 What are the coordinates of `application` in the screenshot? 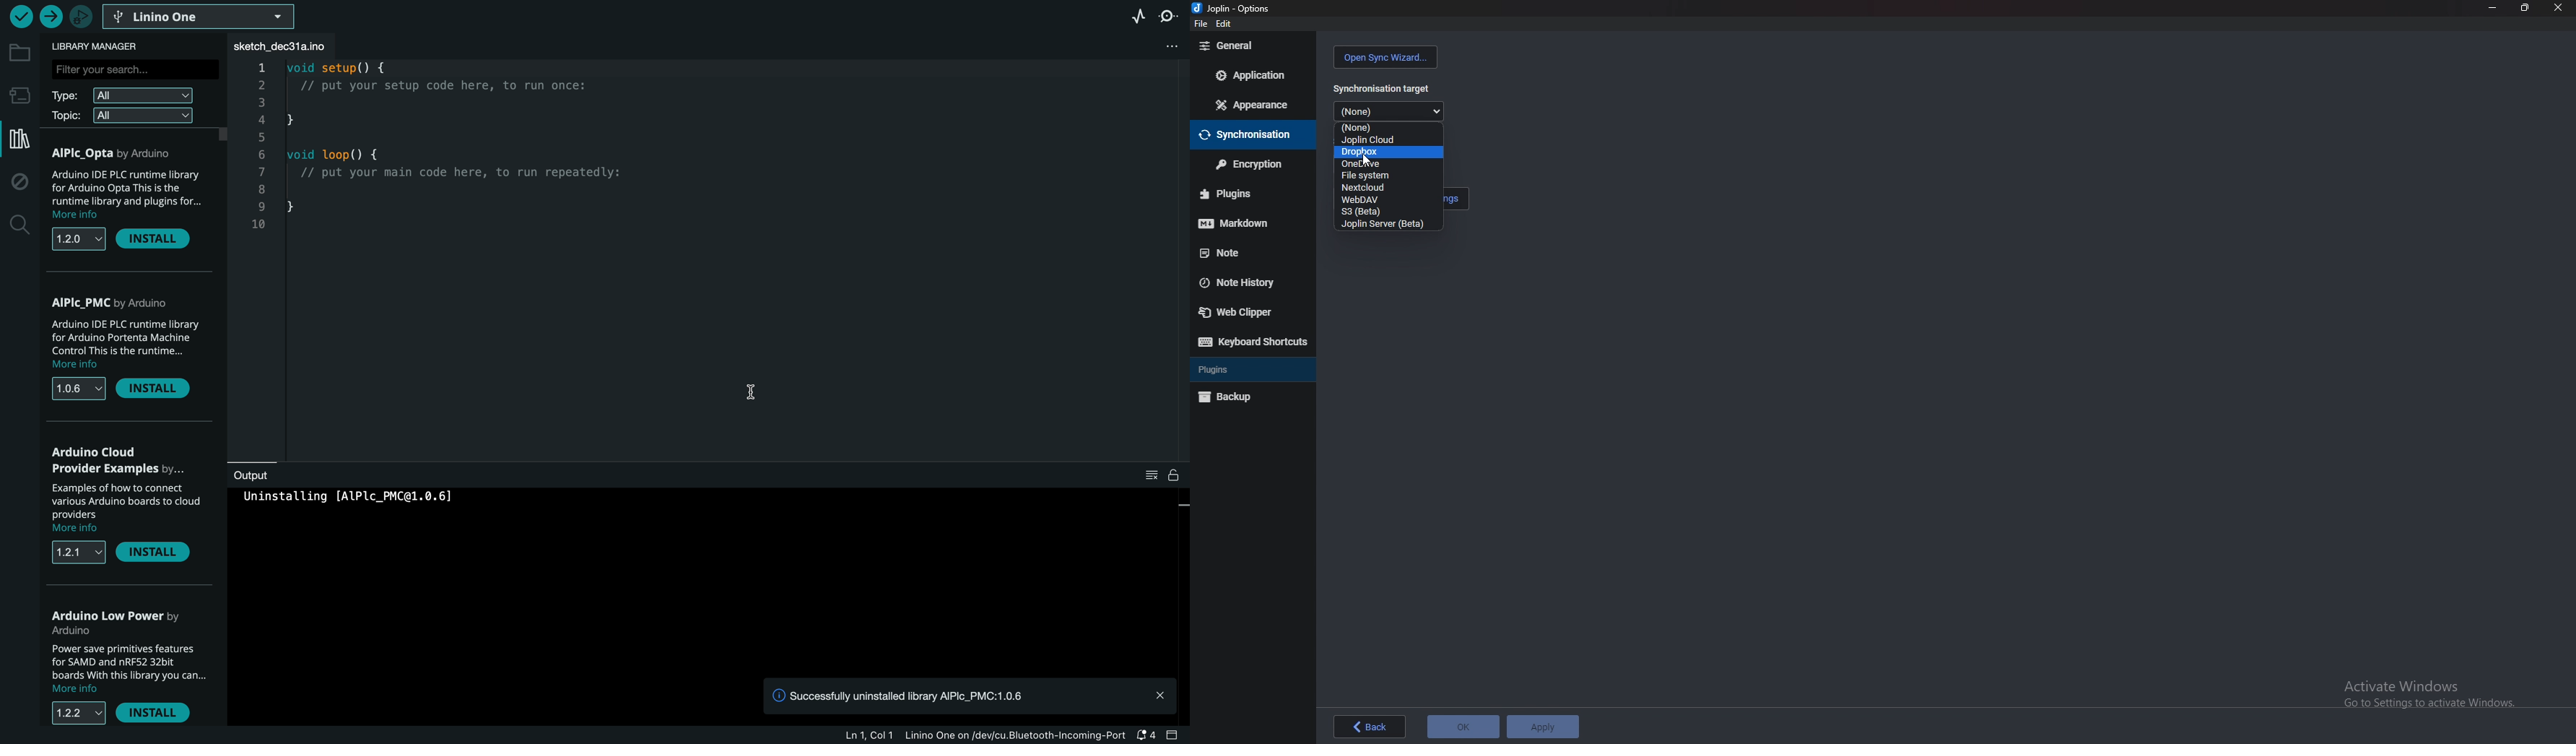 It's located at (1253, 74).